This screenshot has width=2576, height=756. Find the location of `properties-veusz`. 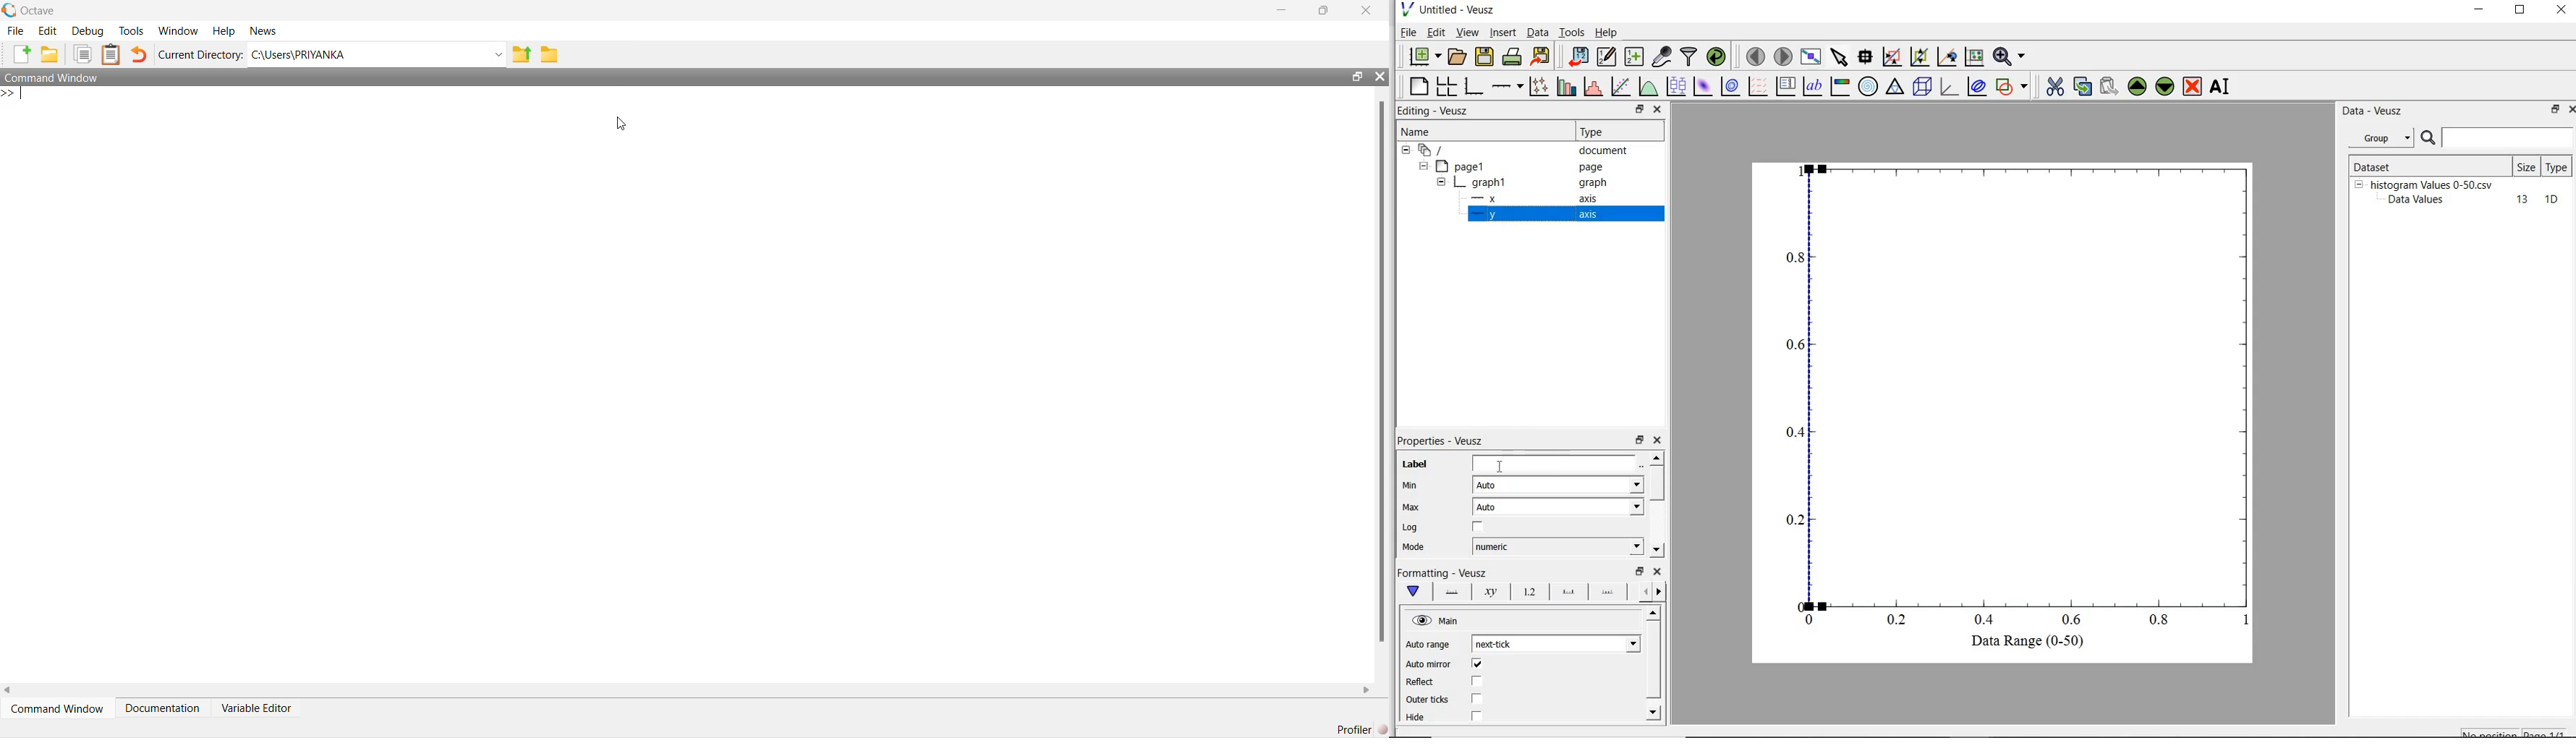

properties-veusz is located at coordinates (1441, 441).